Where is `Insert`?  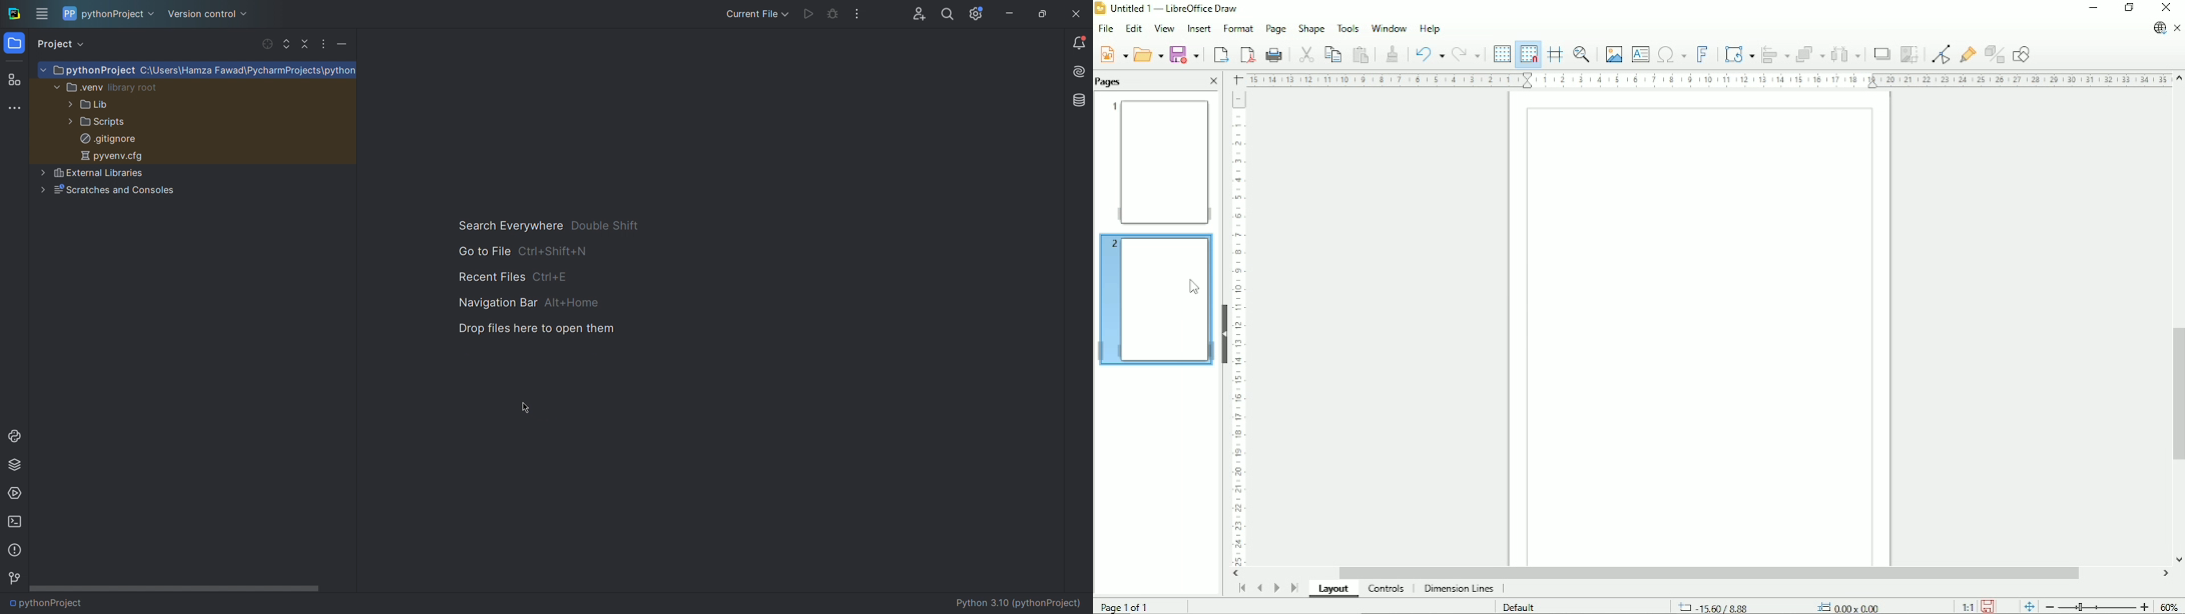 Insert is located at coordinates (1197, 29).